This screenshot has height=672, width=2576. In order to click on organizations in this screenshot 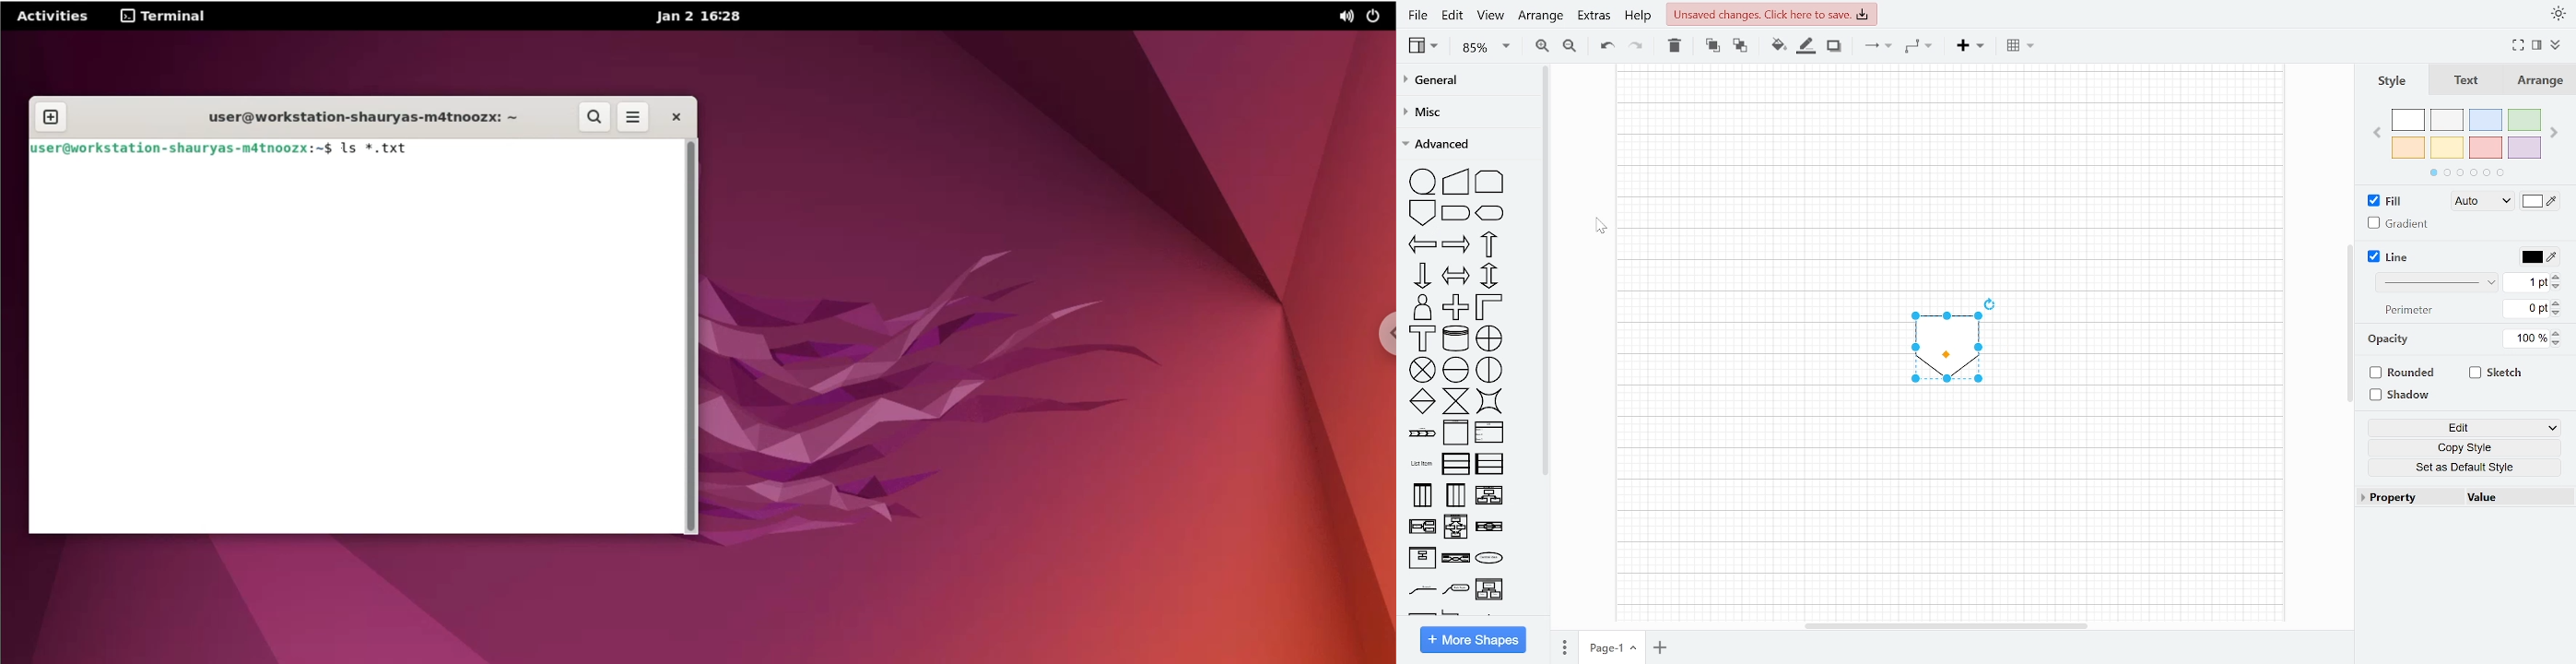, I will do `click(1490, 589)`.